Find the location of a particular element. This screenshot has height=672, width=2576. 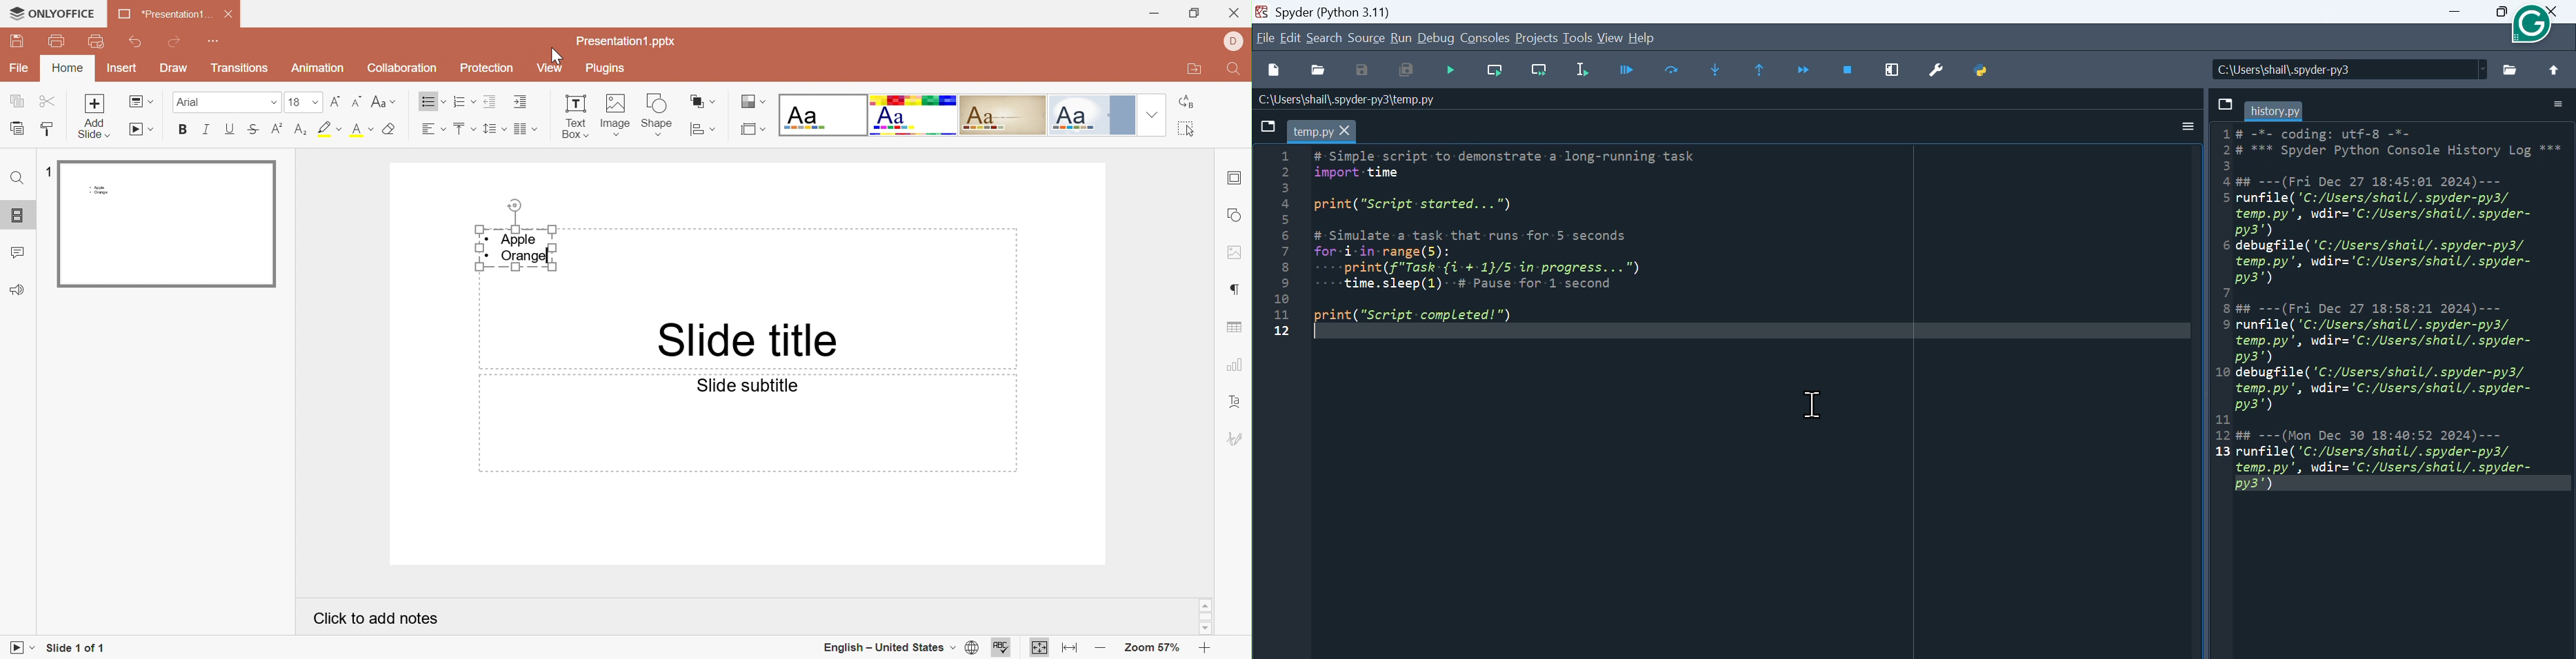

Decrease indent is located at coordinates (489, 102).